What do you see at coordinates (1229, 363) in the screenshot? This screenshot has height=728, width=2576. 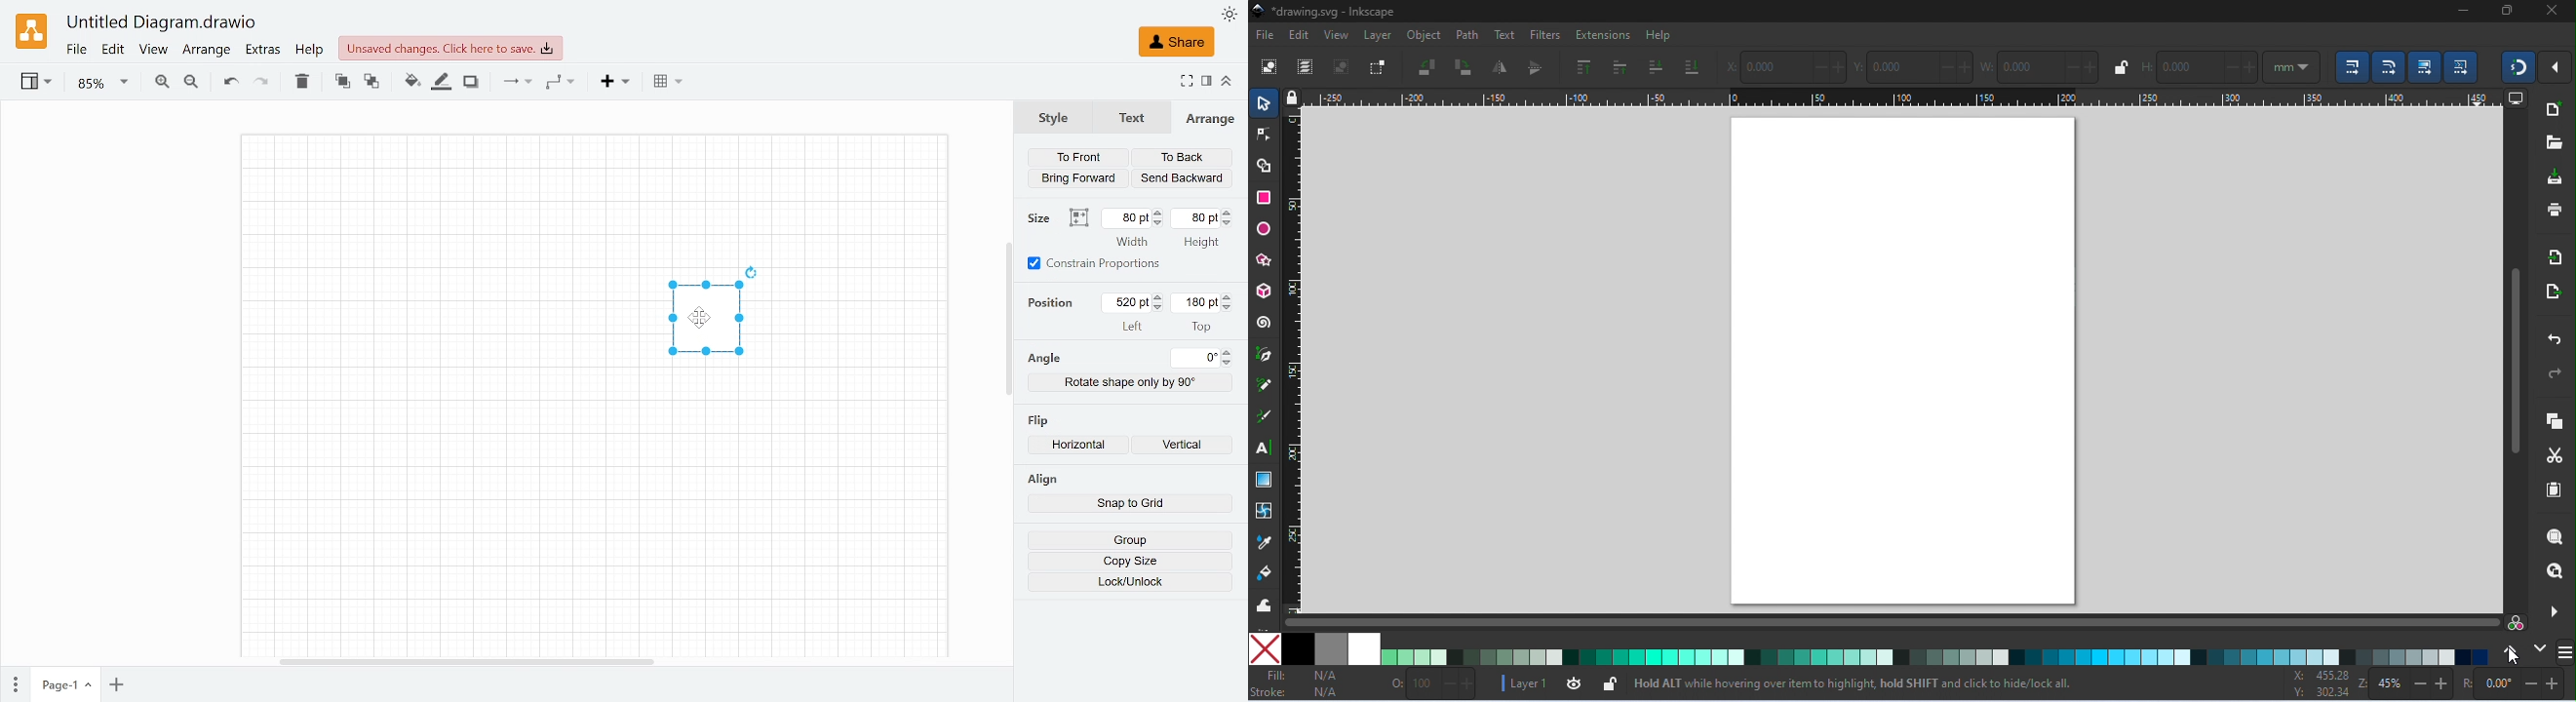 I see `Decrease angle` at bounding box center [1229, 363].